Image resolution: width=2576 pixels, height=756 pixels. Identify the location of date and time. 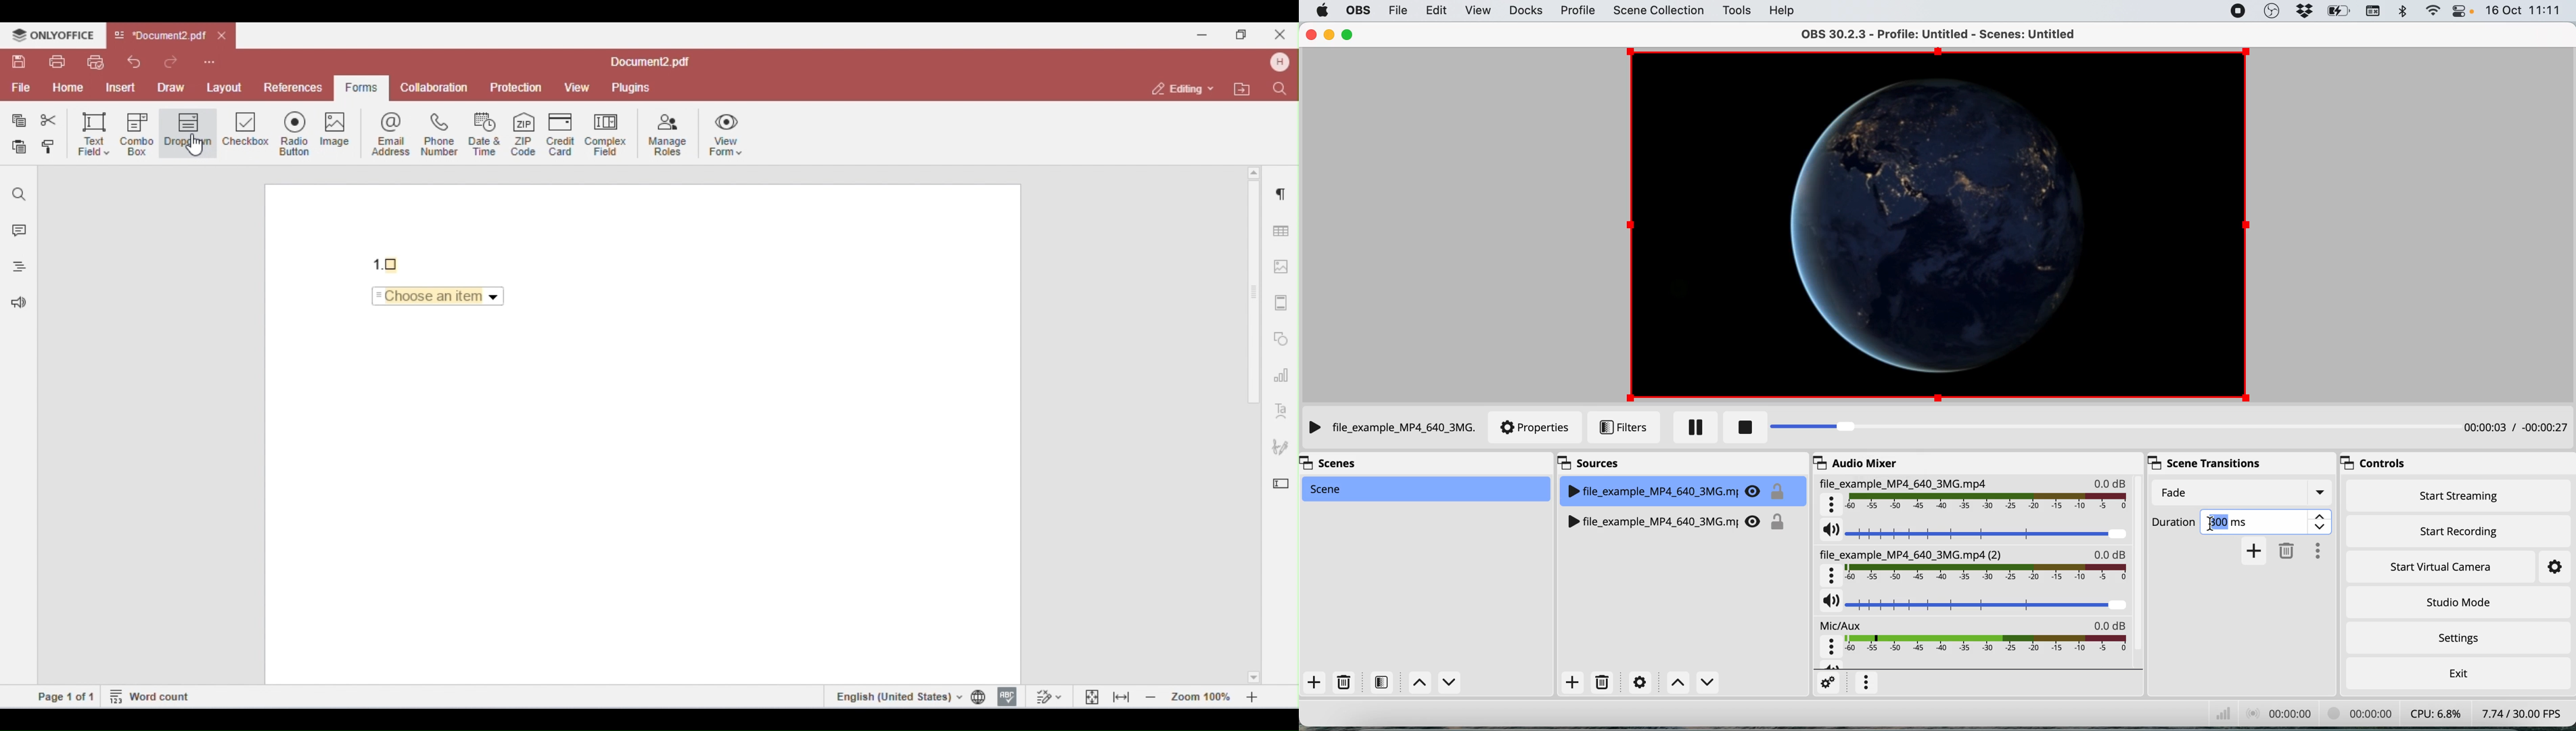
(2525, 11).